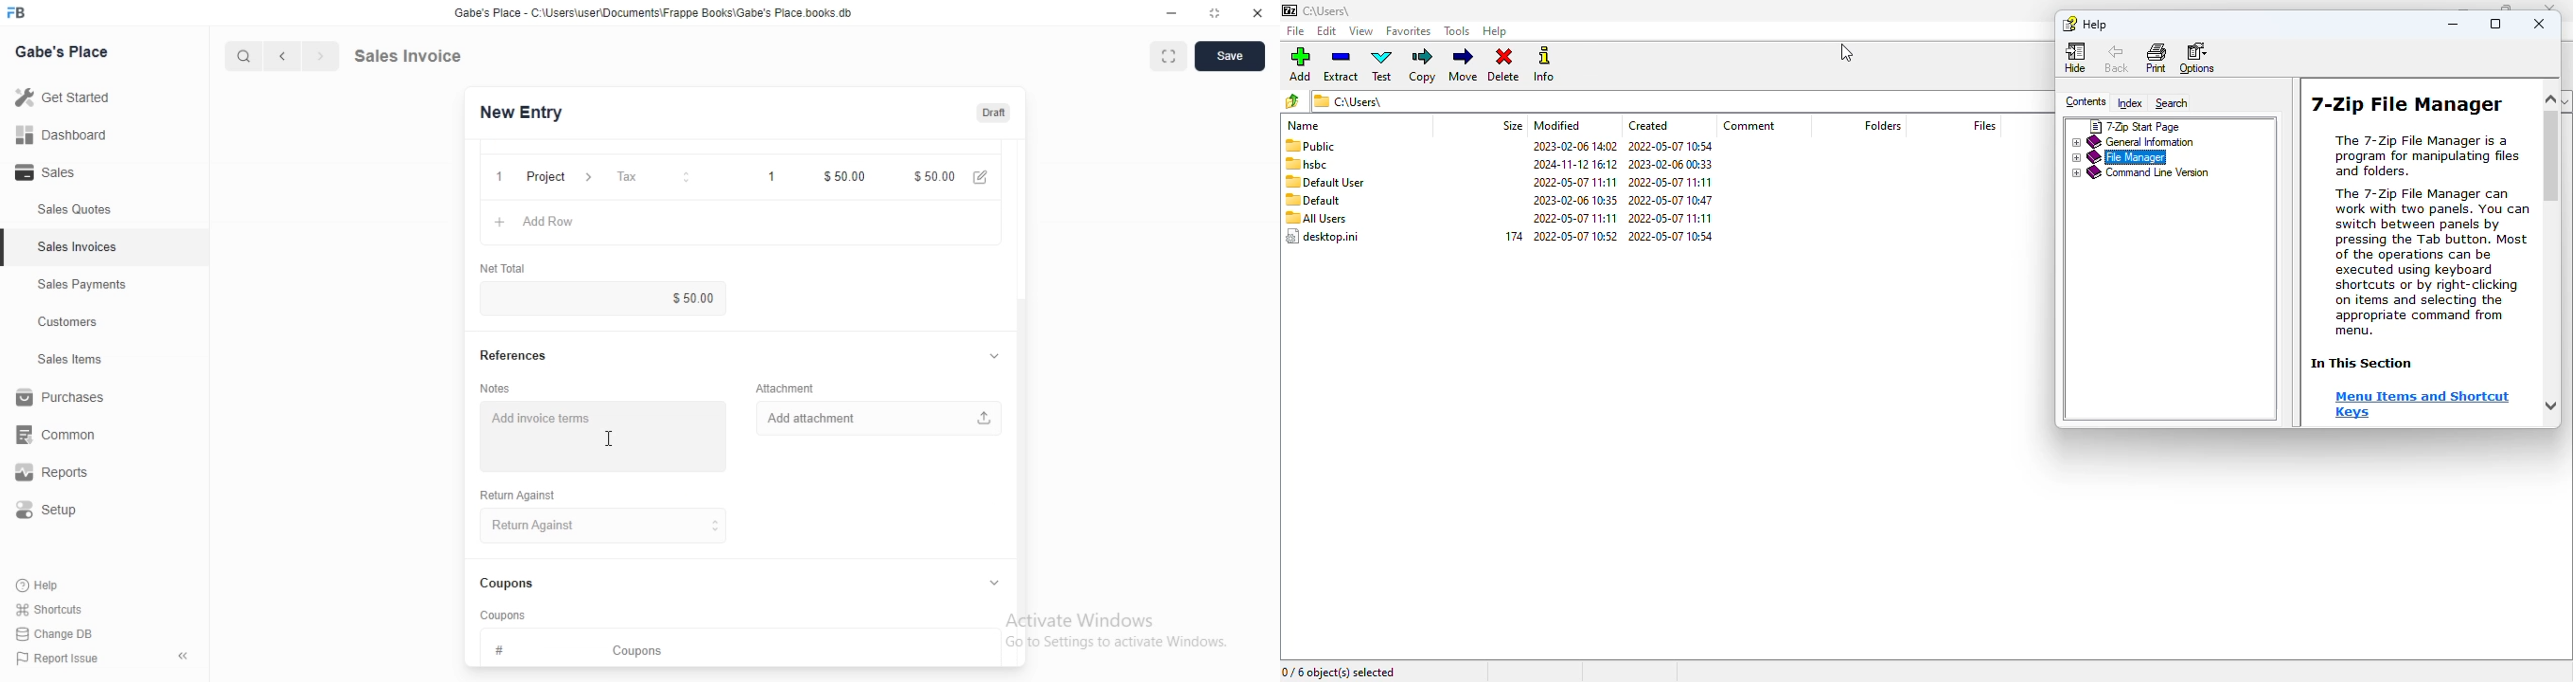  I want to click on info, so click(1545, 63).